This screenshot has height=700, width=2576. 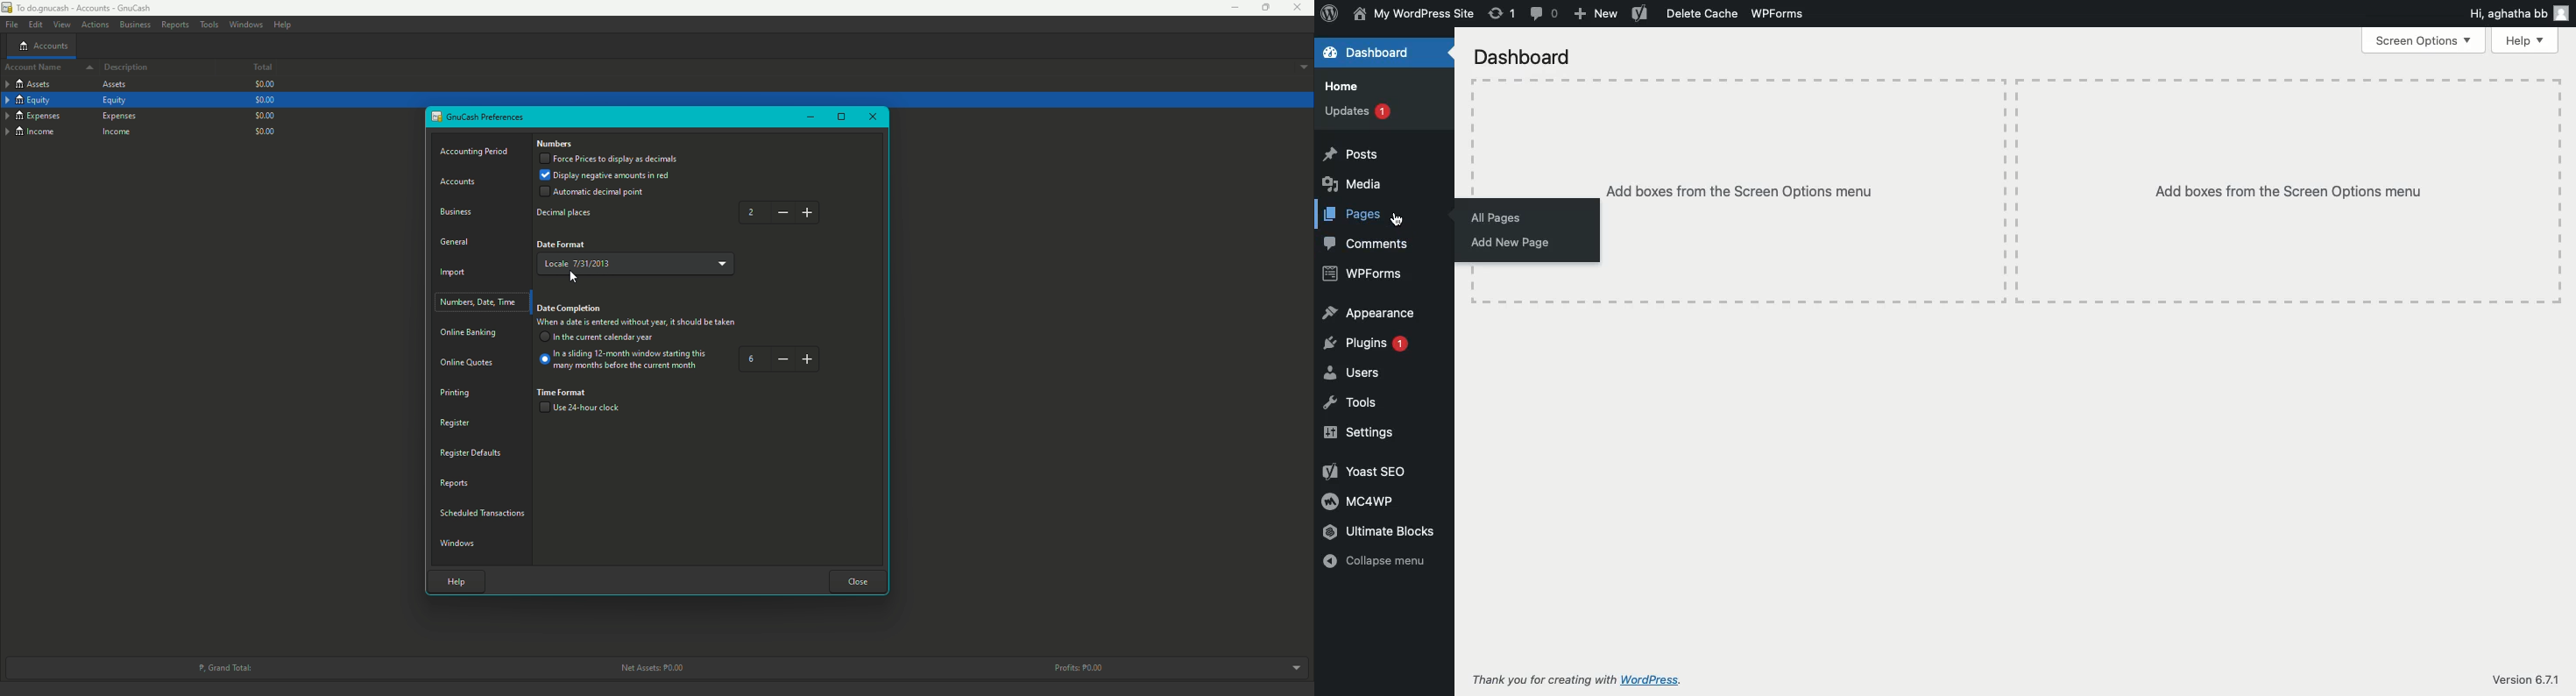 What do you see at coordinates (1398, 218) in the screenshot?
I see `Cursor` at bounding box center [1398, 218].